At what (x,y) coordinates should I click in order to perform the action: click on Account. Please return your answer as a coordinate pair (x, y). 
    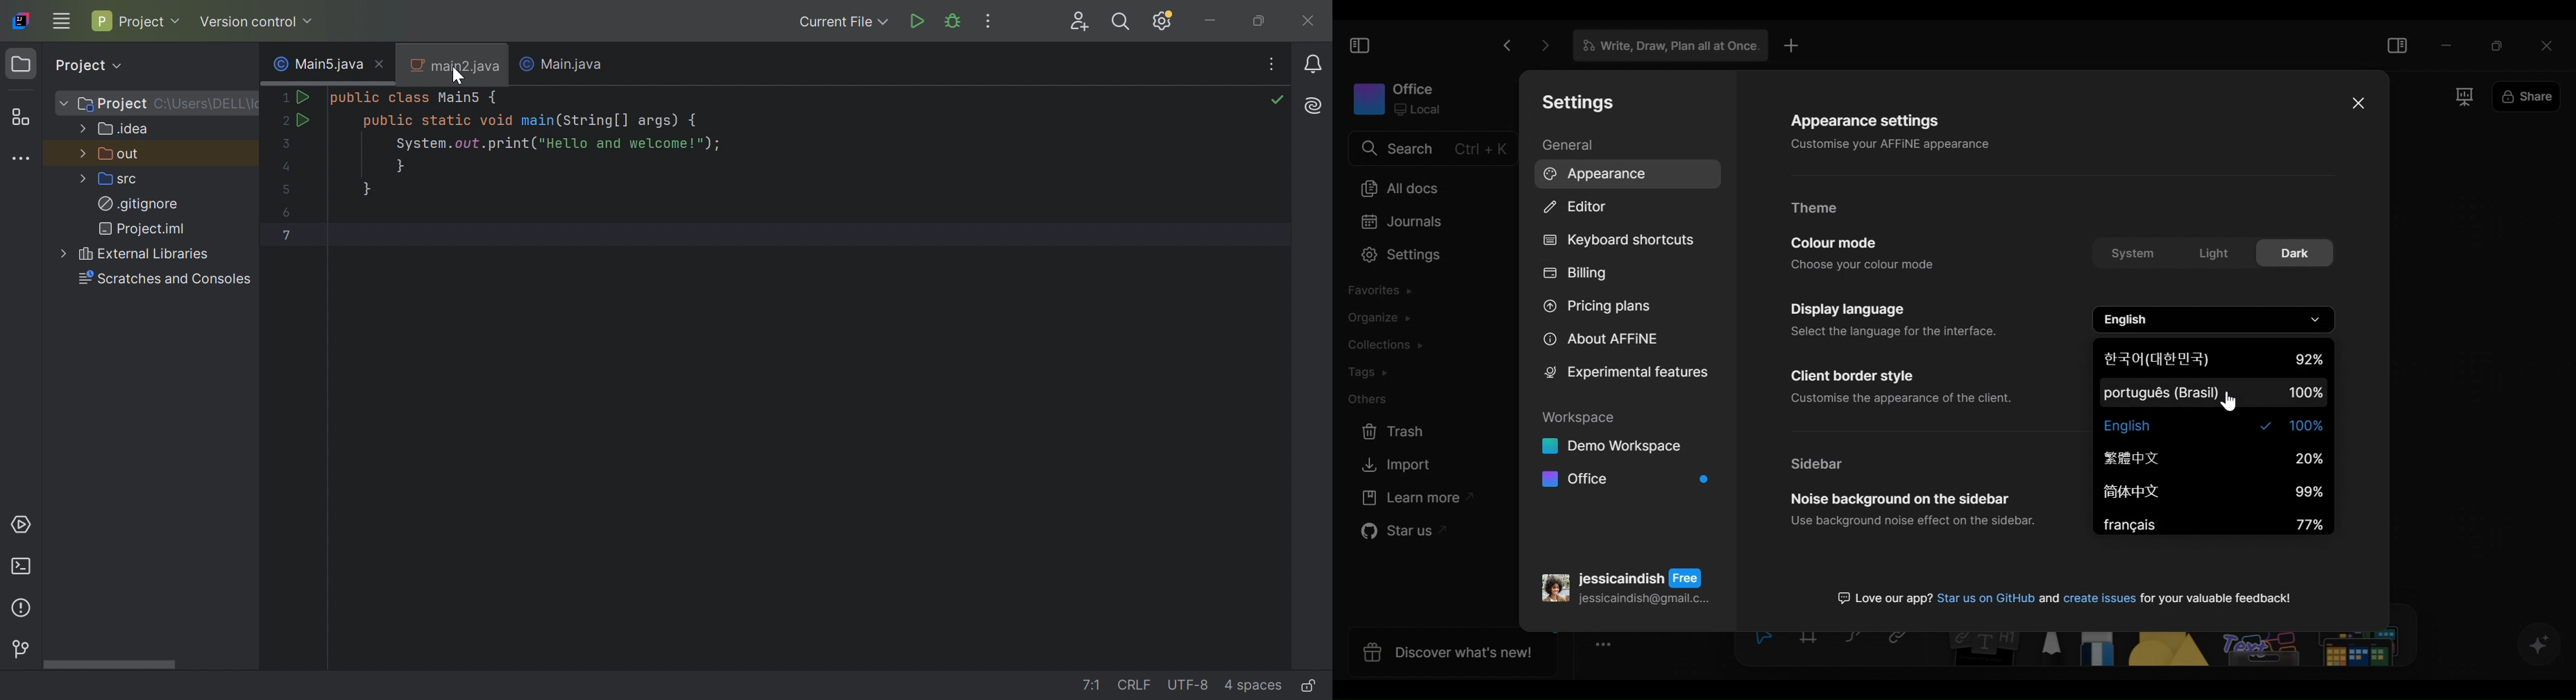
    Looking at the image, I should click on (1626, 583).